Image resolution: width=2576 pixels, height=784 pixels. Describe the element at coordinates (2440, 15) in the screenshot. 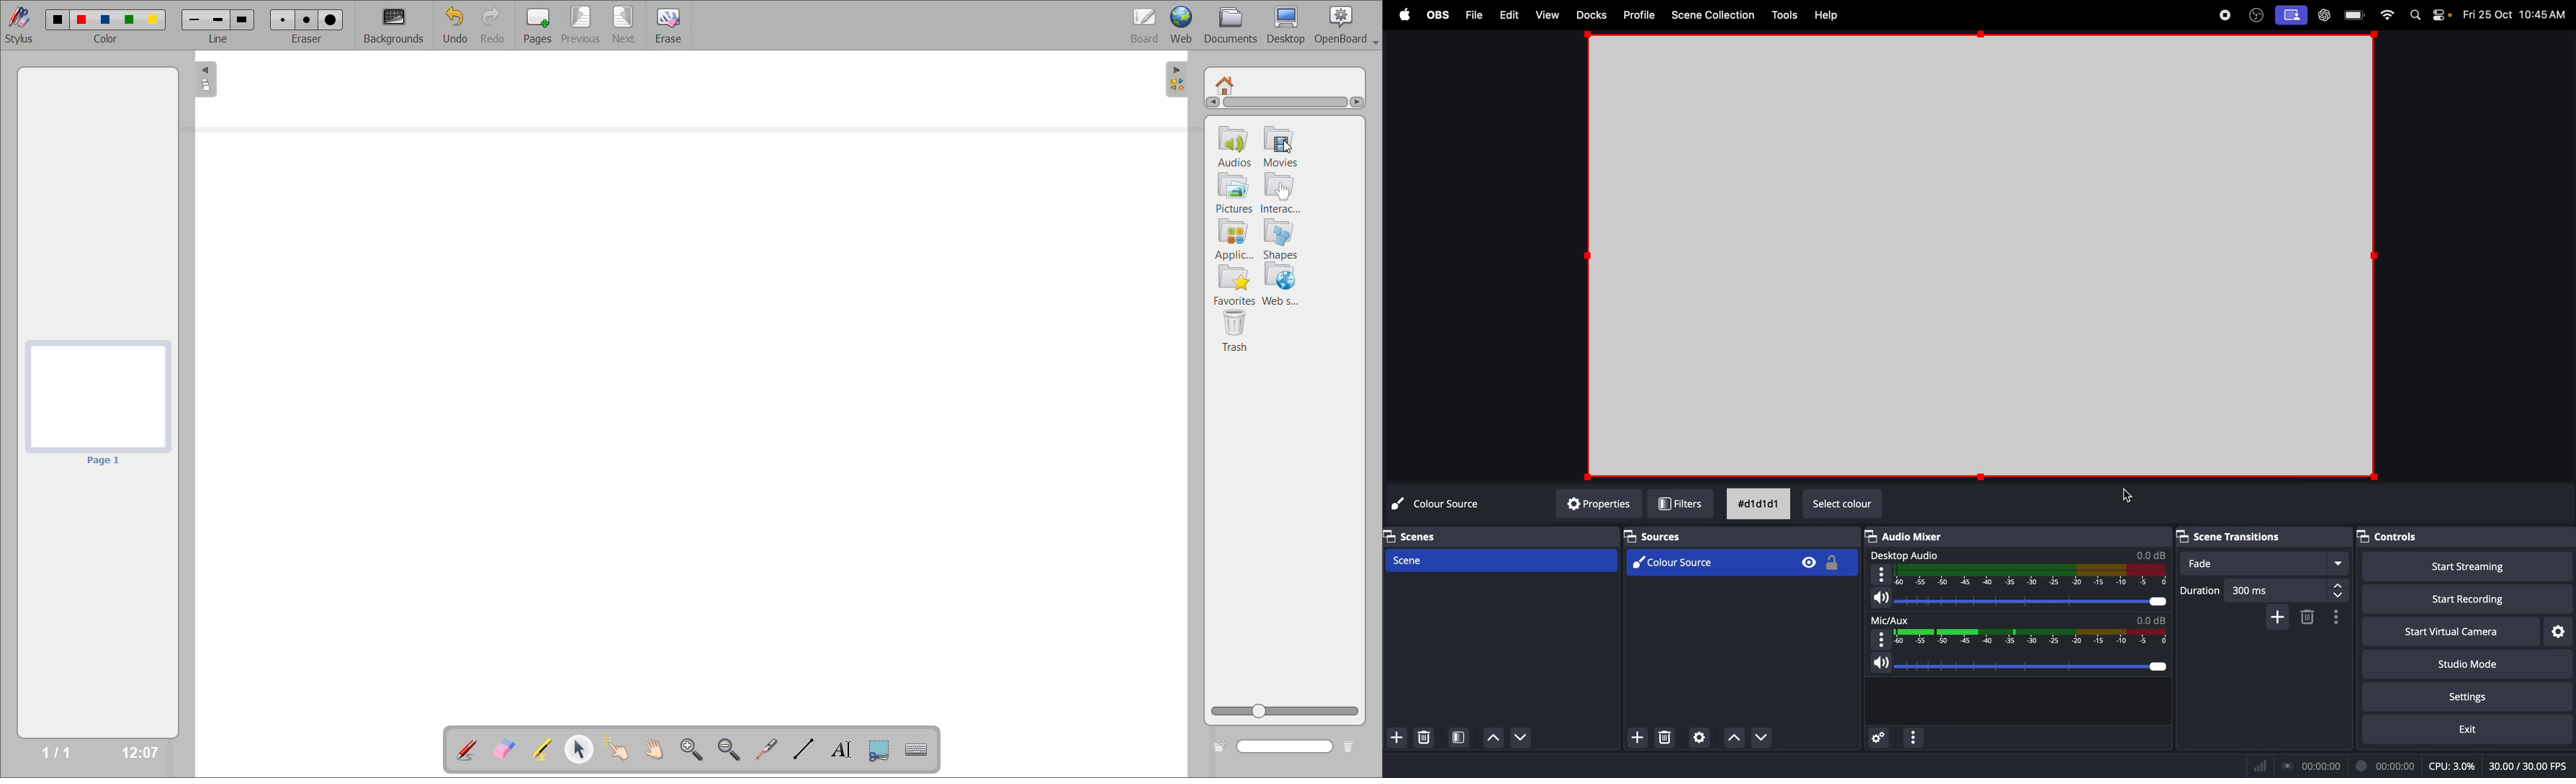

I see `apple widgets` at that location.